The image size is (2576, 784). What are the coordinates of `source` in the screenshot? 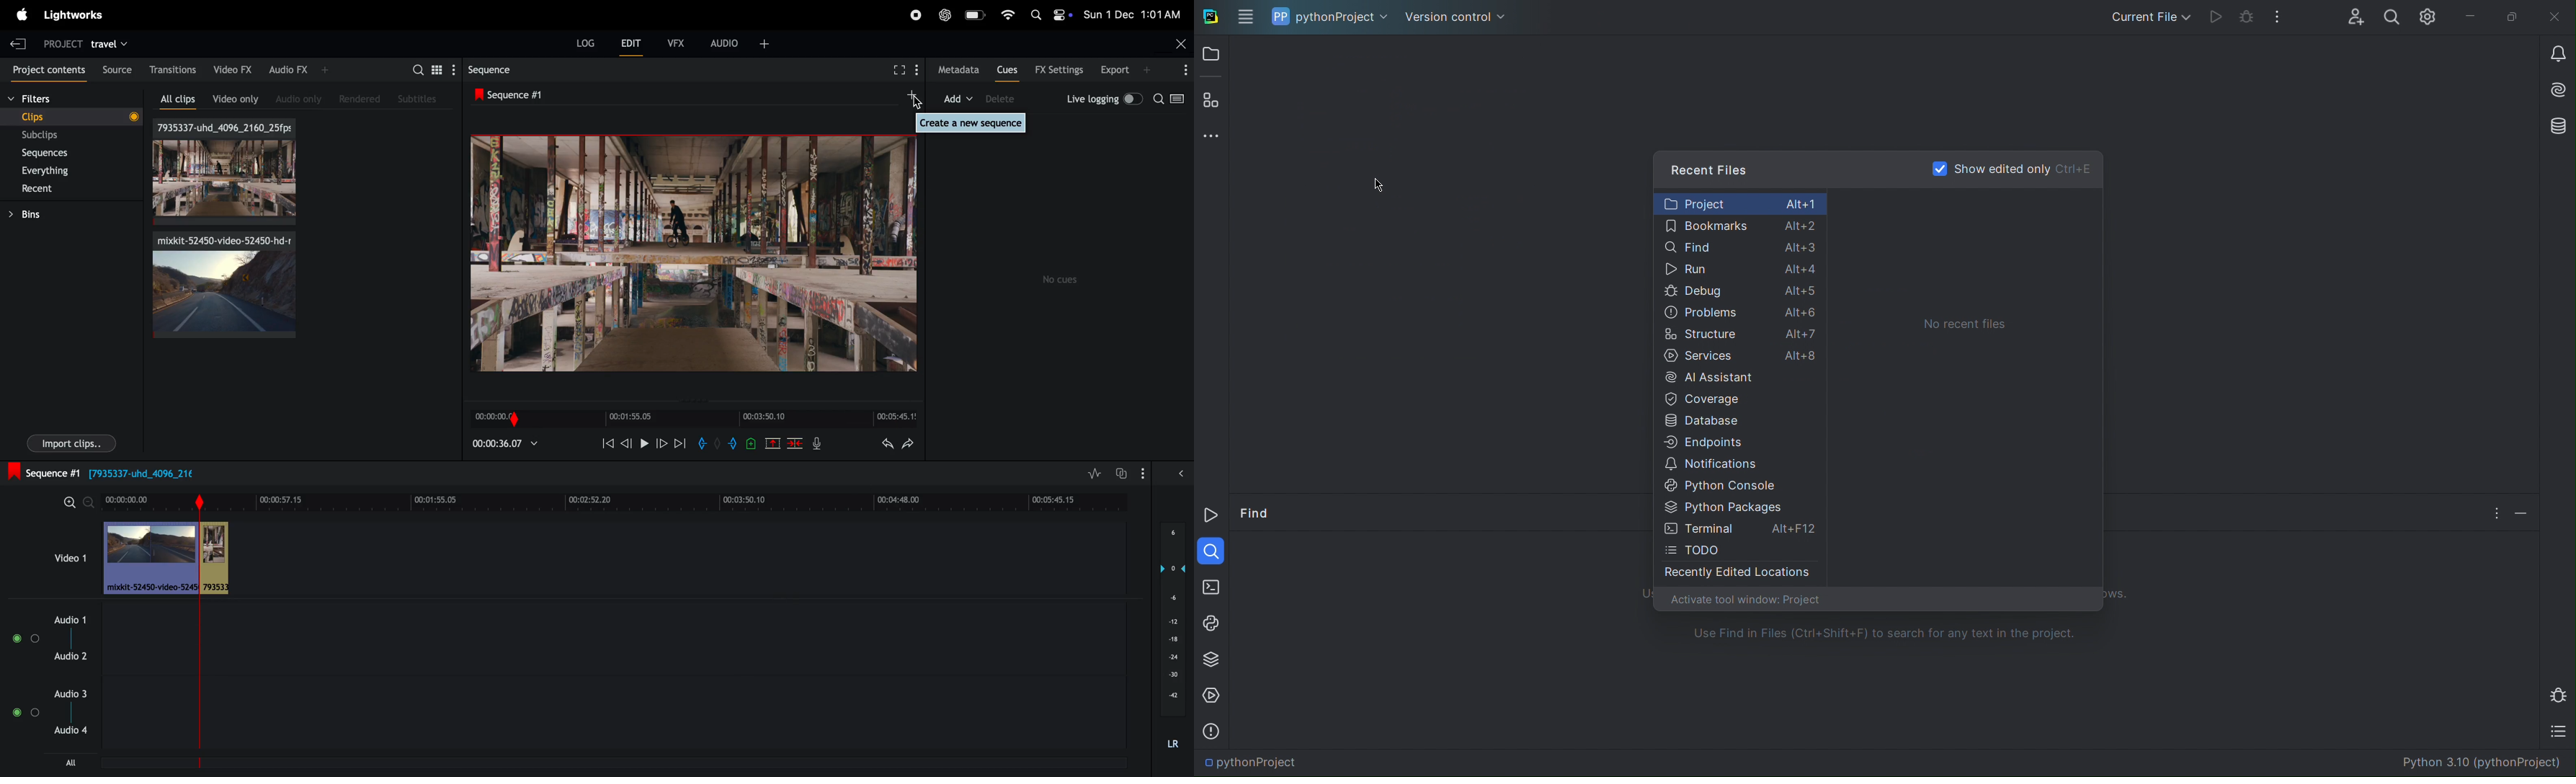 It's located at (115, 69).